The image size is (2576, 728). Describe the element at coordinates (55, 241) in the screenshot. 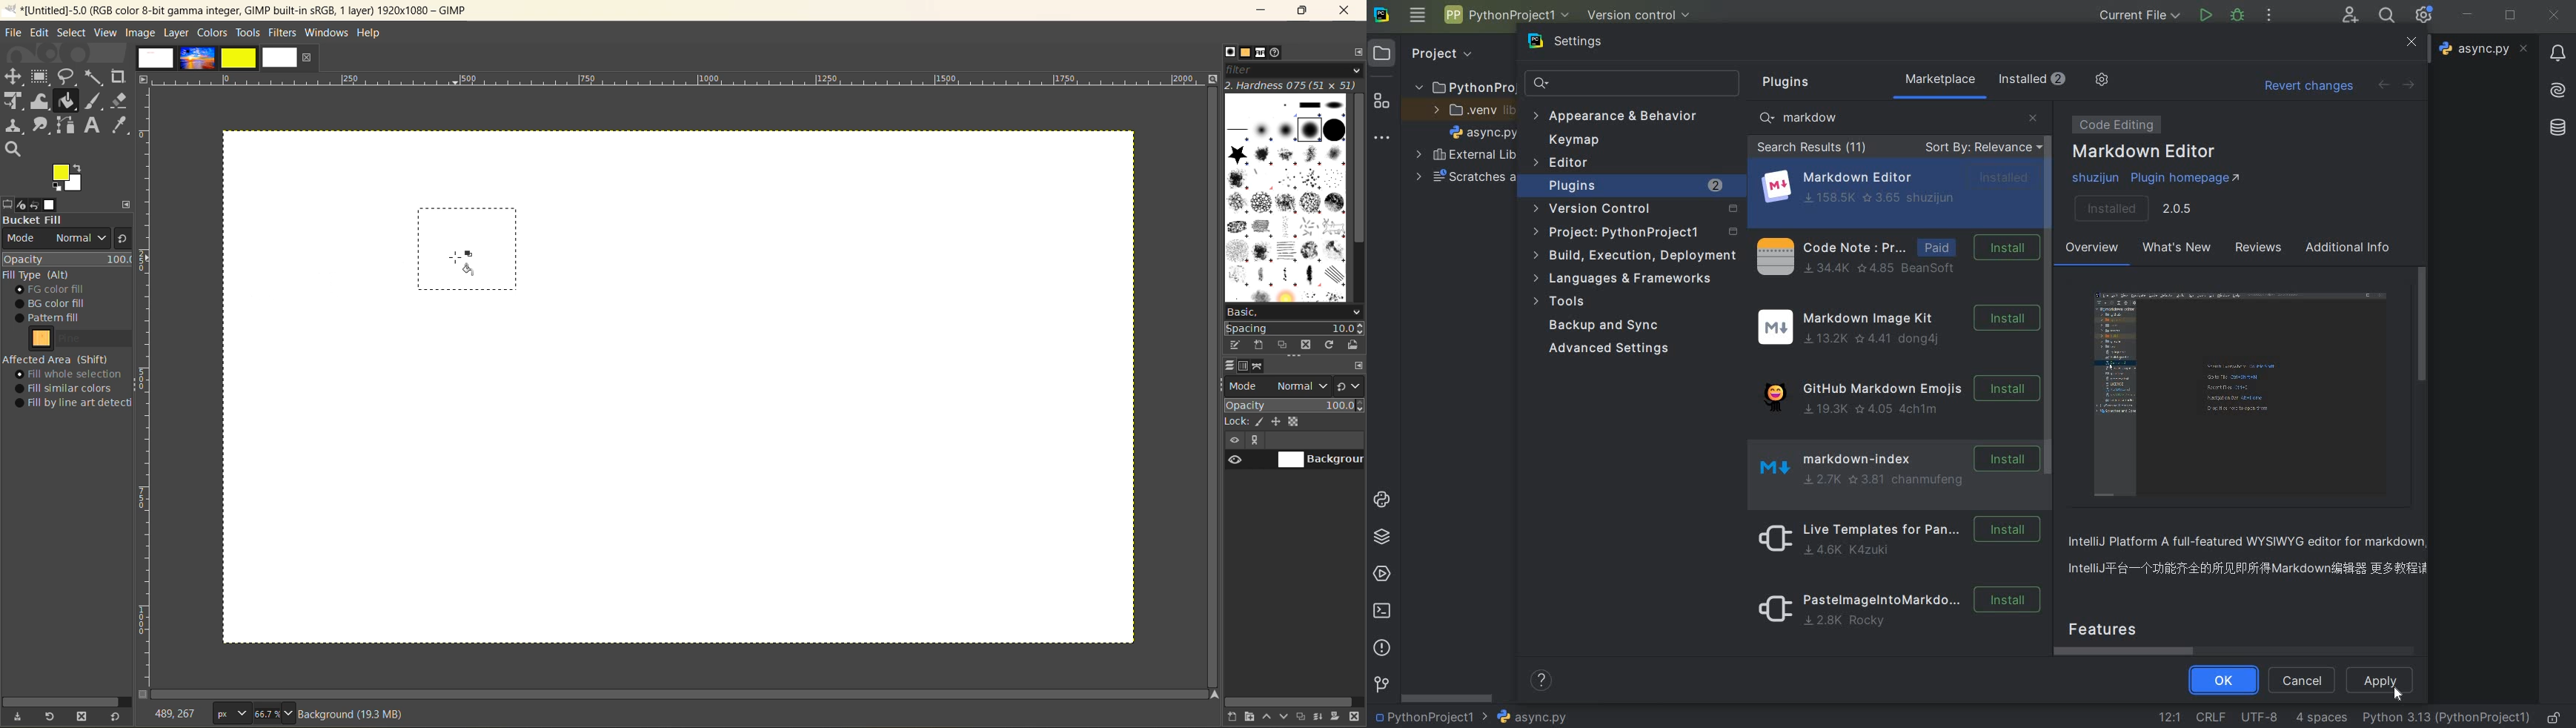

I see `mode ` at that location.